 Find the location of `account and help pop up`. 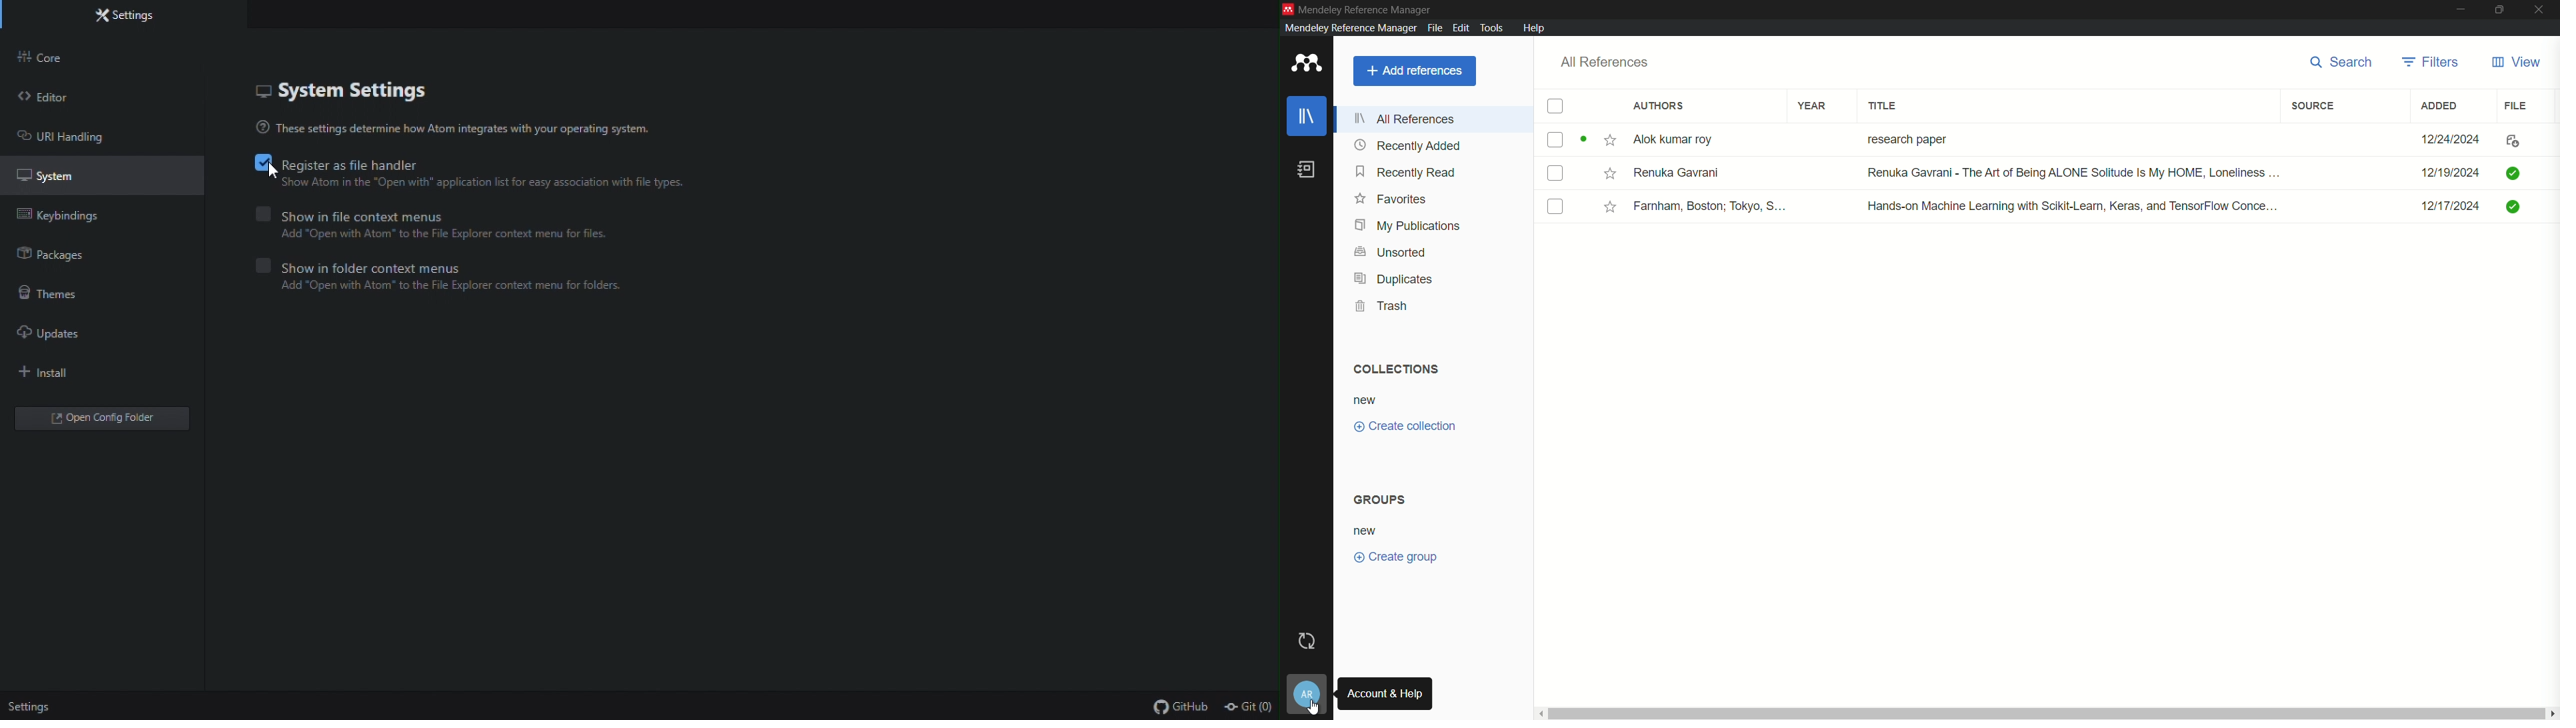

account and help pop up is located at coordinates (1385, 693).